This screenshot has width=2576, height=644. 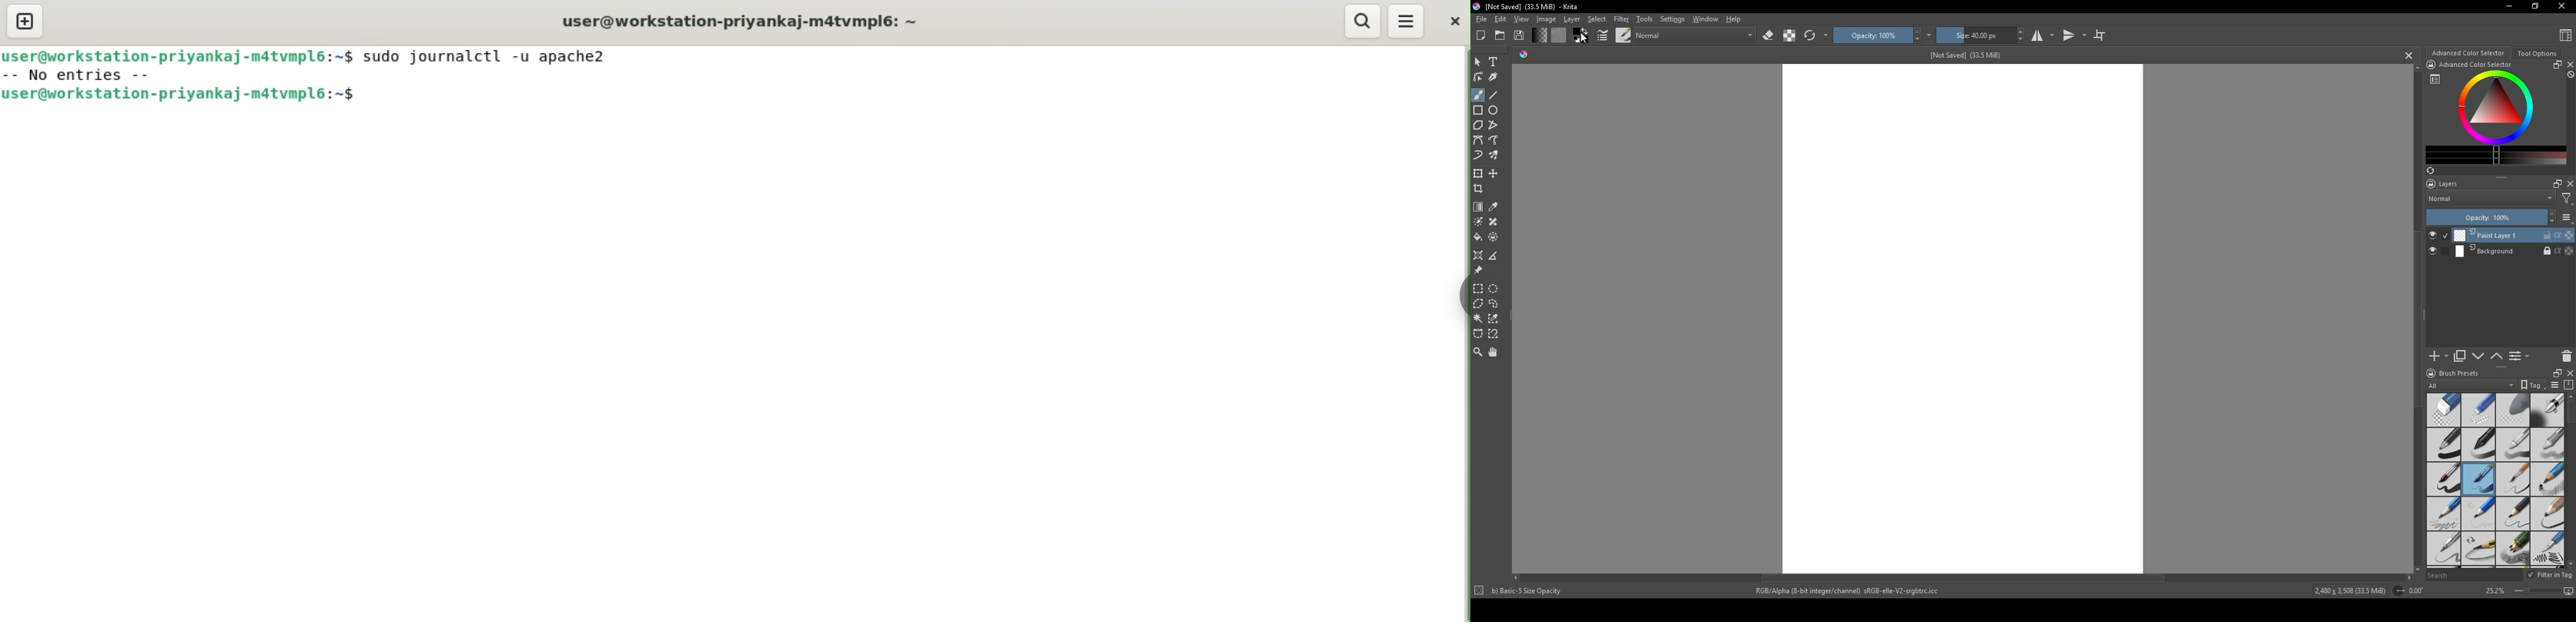 What do you see at coordinates (2569, 396) in the screenshot?
I see `scroll up` at bounding box center [2569, 396].